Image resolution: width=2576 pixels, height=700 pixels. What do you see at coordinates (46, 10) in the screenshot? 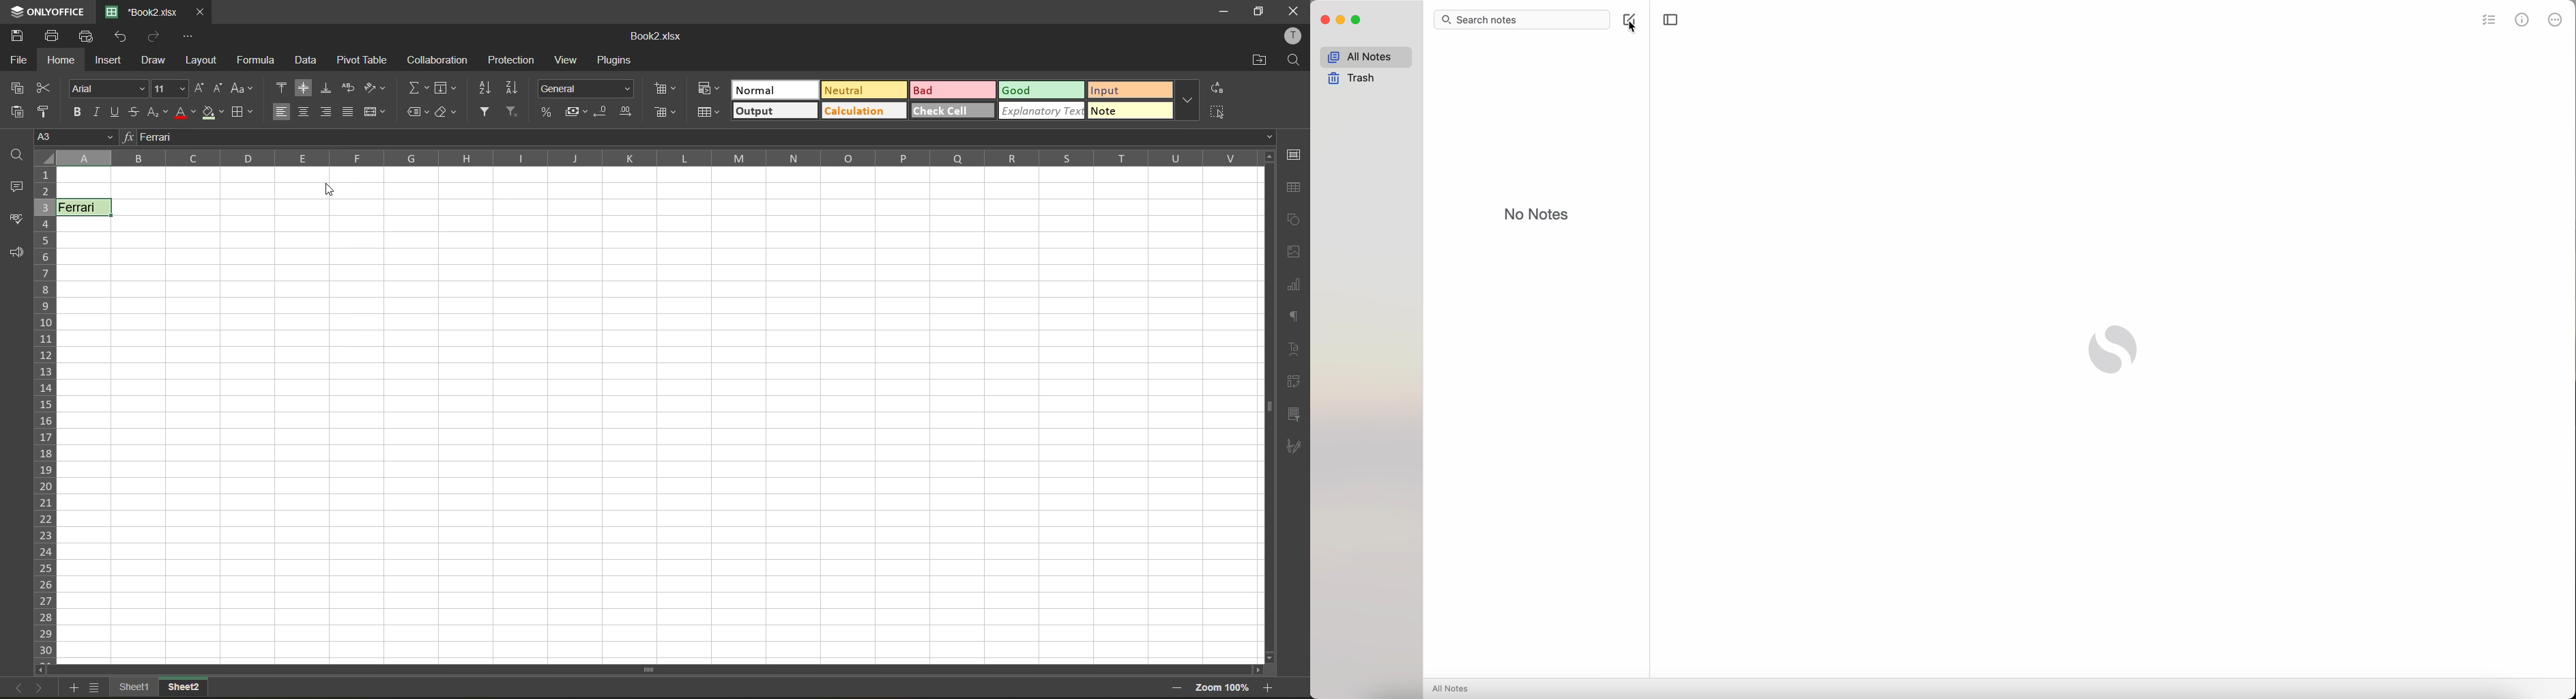
I see `app name` at bounding box center [46, 10].